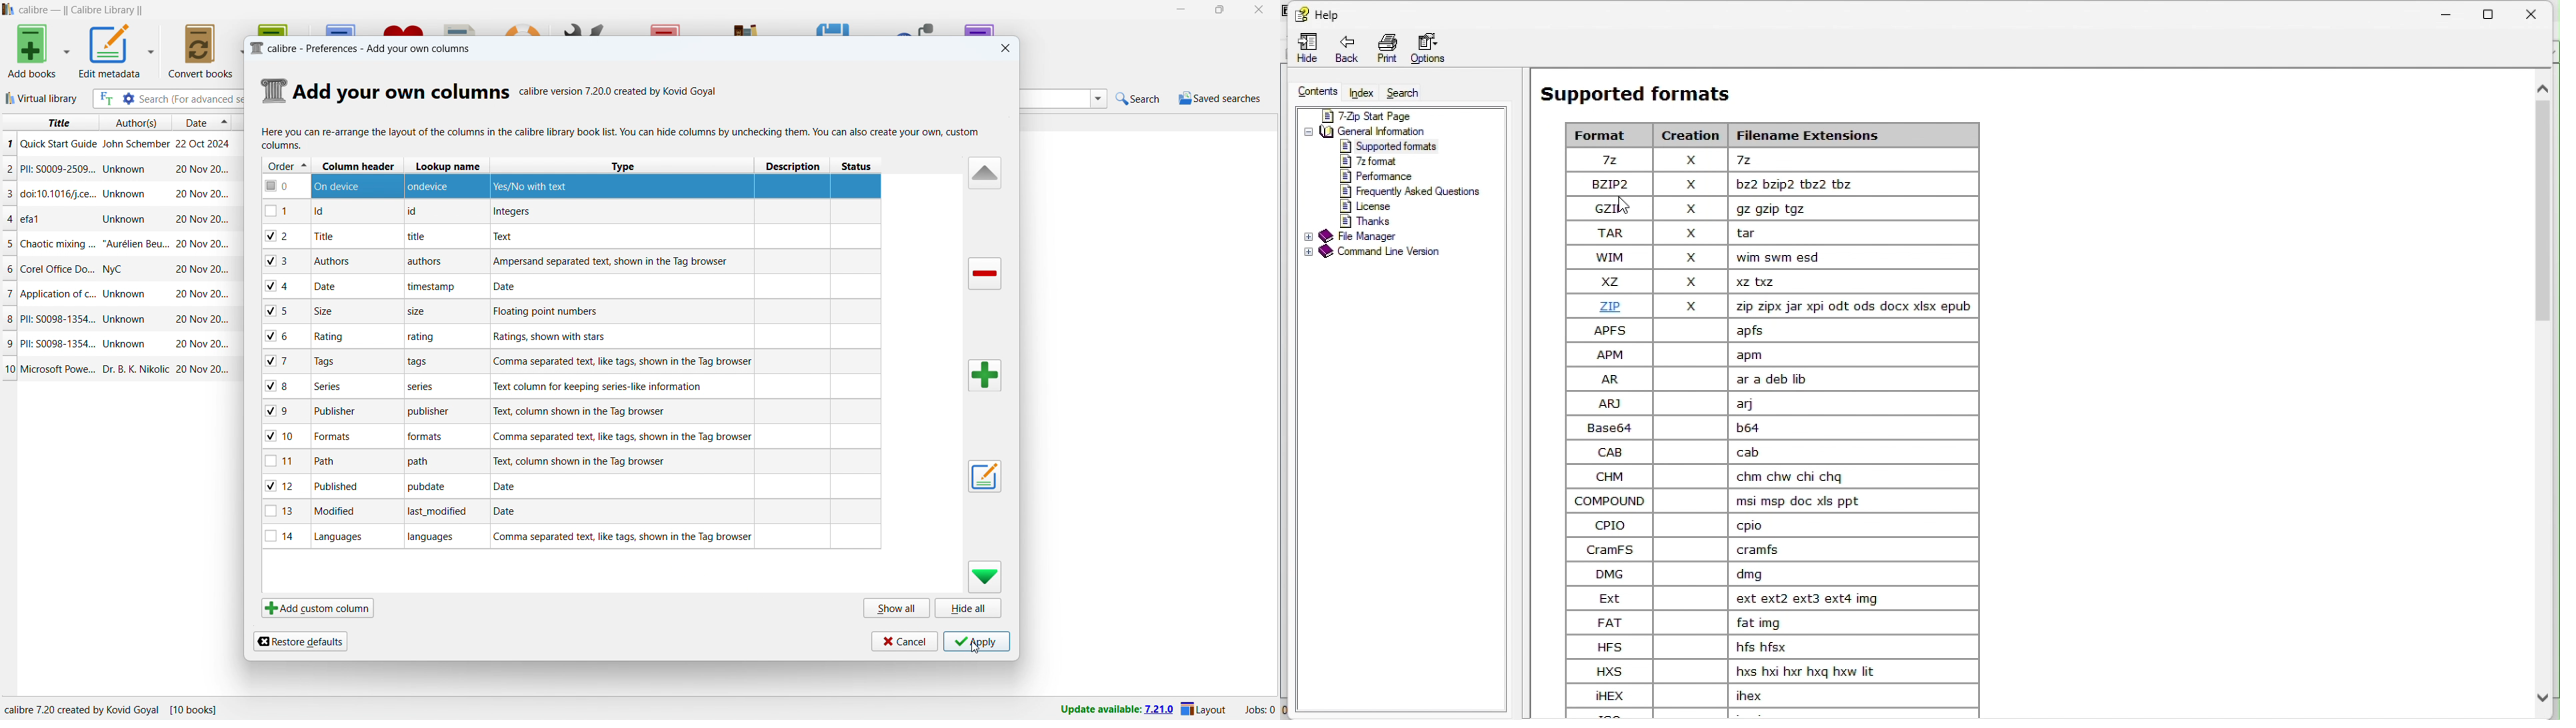 The width and height of the screenshot is (2576, 728). What do you see at coordinates (363, 49) in the screenshot?
I see `preferences: add your own column` at bounding box center [363, 49].